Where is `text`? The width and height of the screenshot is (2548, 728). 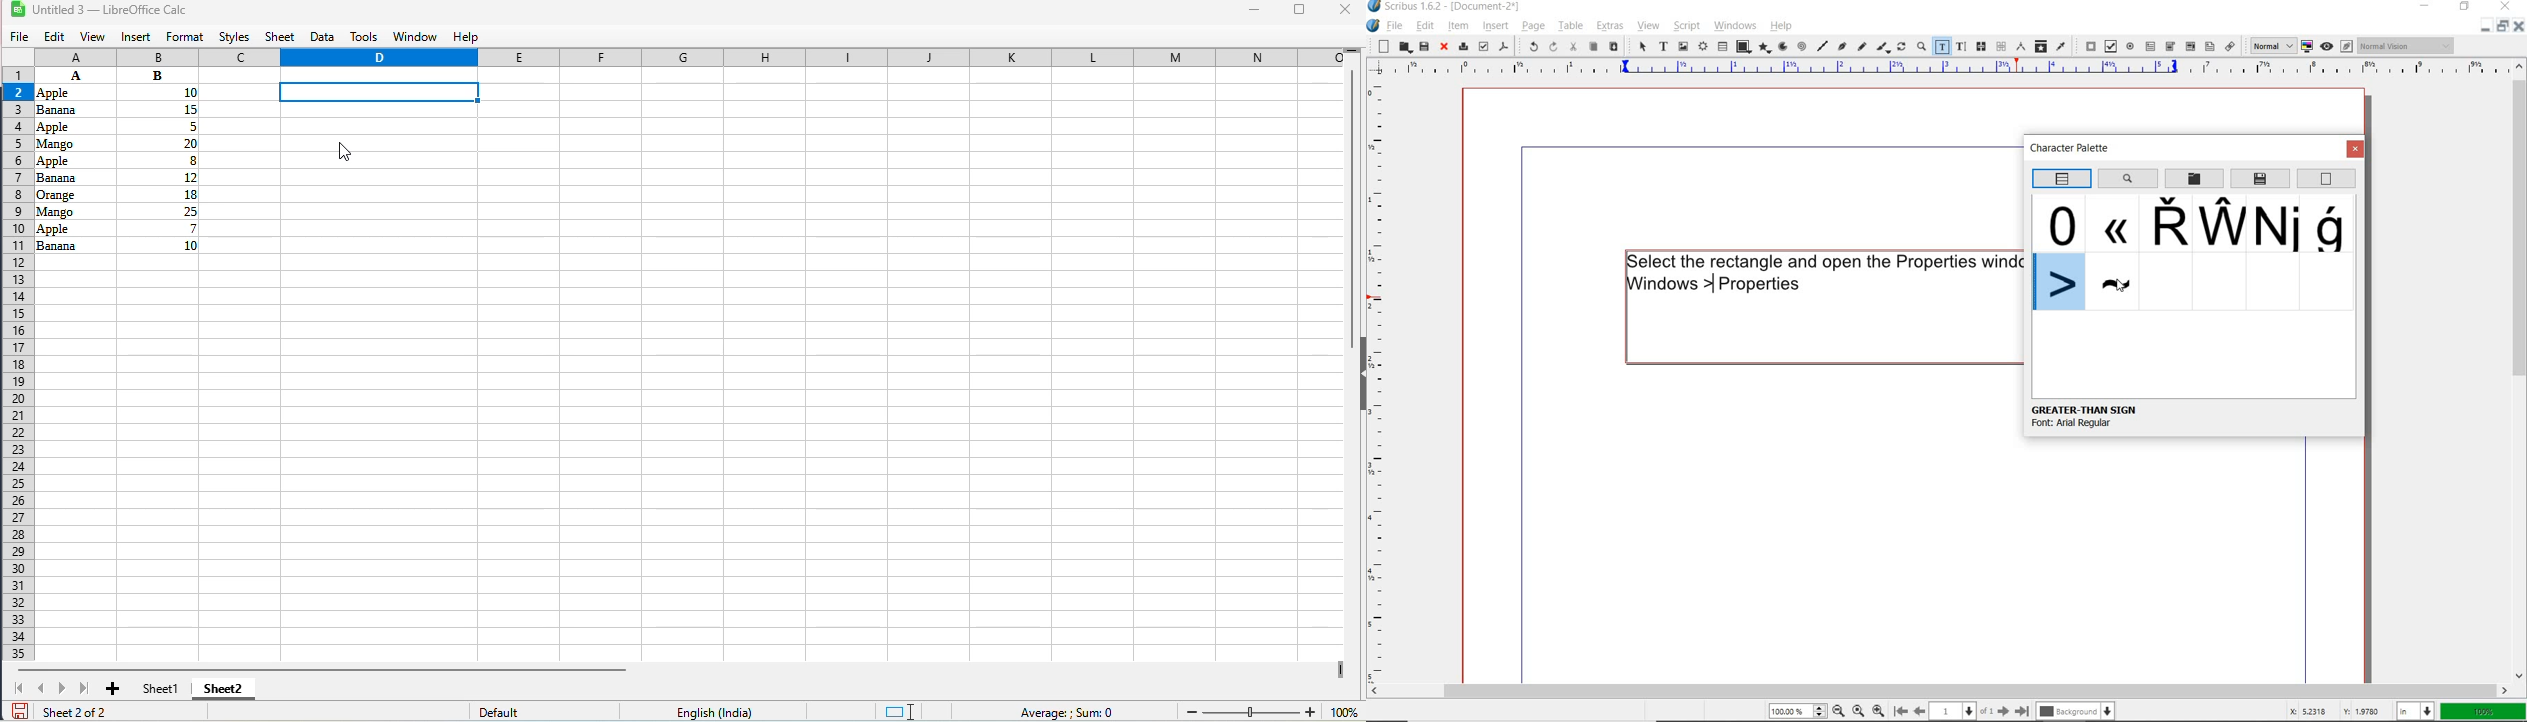
text is located at coordinates (1822, 272).